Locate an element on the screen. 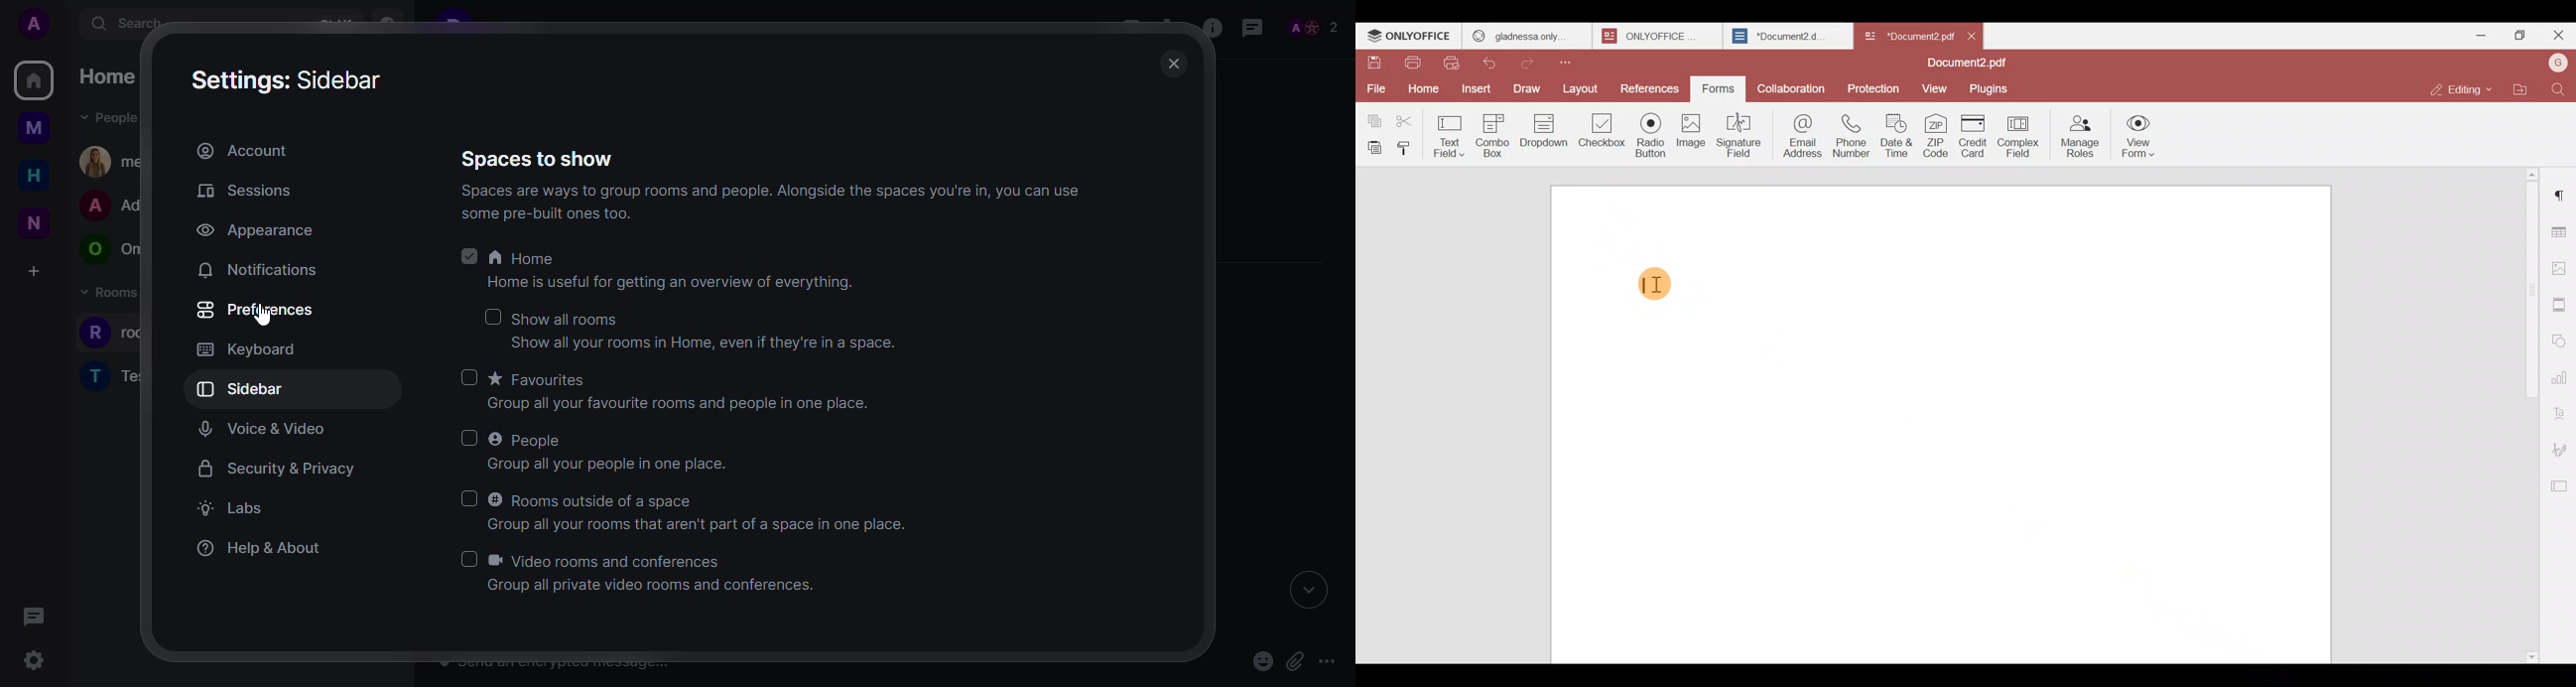 The image size is (2576, 700). Find is located at coordinates (2562, 90).